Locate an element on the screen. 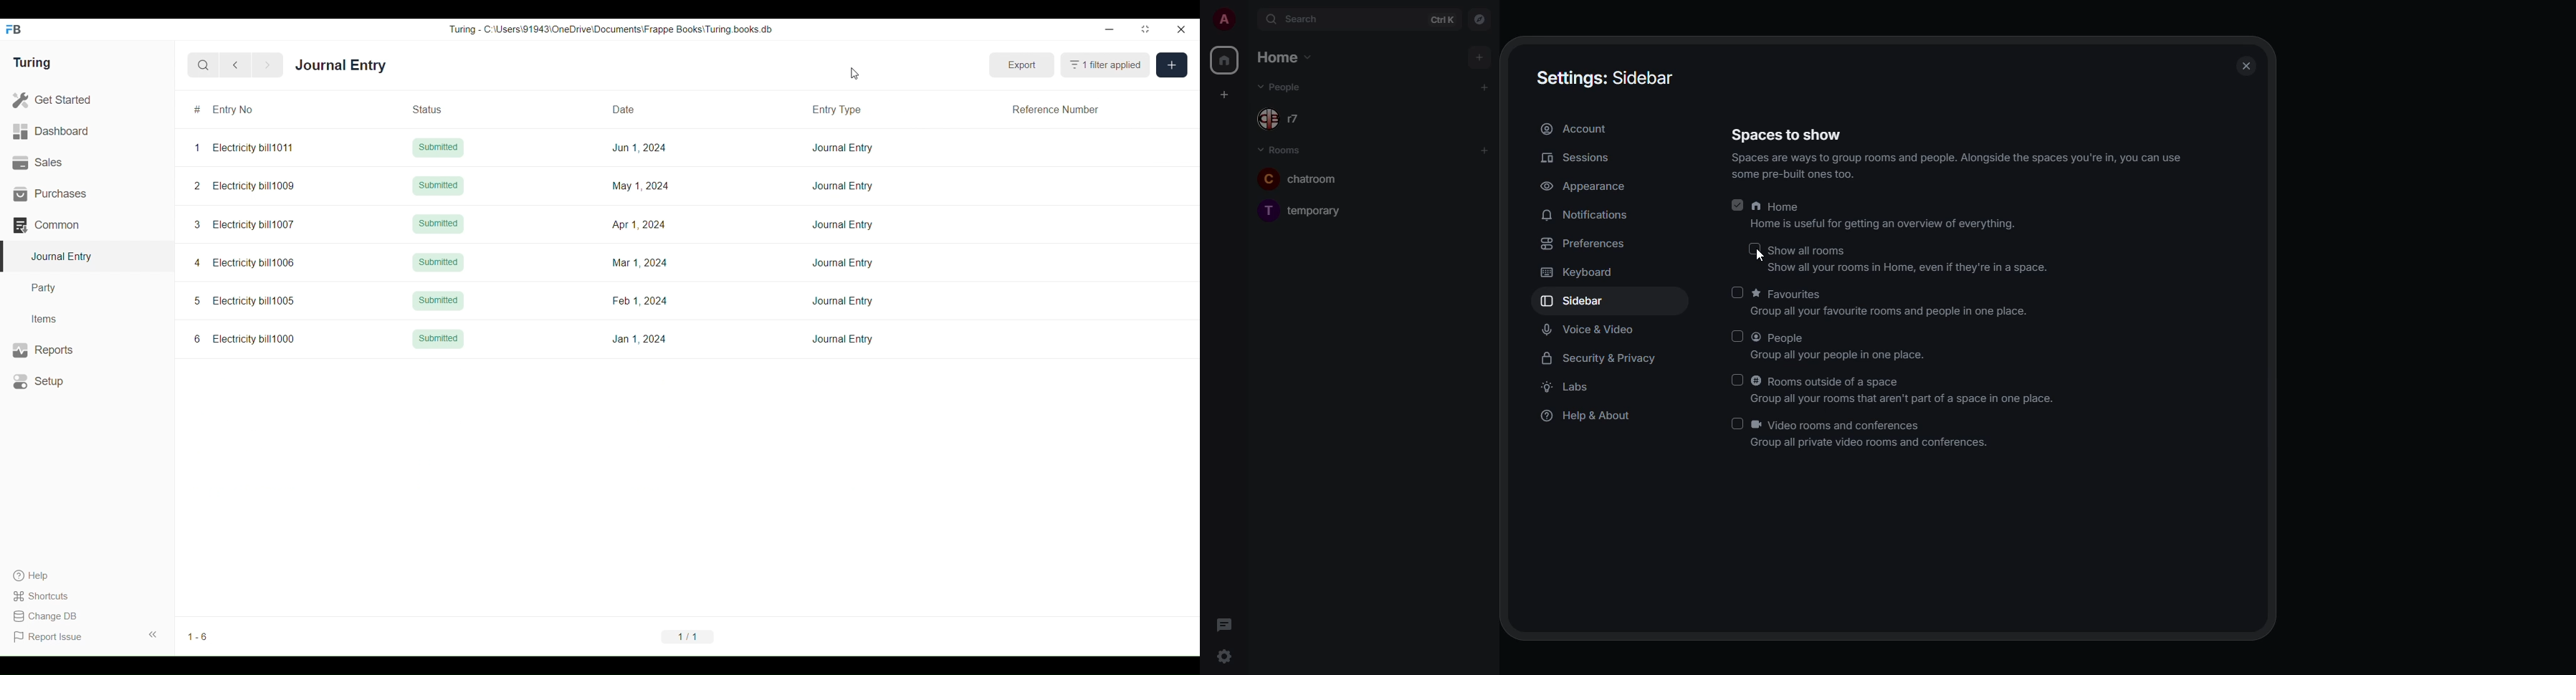 The width and height of the screenshot is (2576, 700). Journal Entry is located at coordinates (843, 301).